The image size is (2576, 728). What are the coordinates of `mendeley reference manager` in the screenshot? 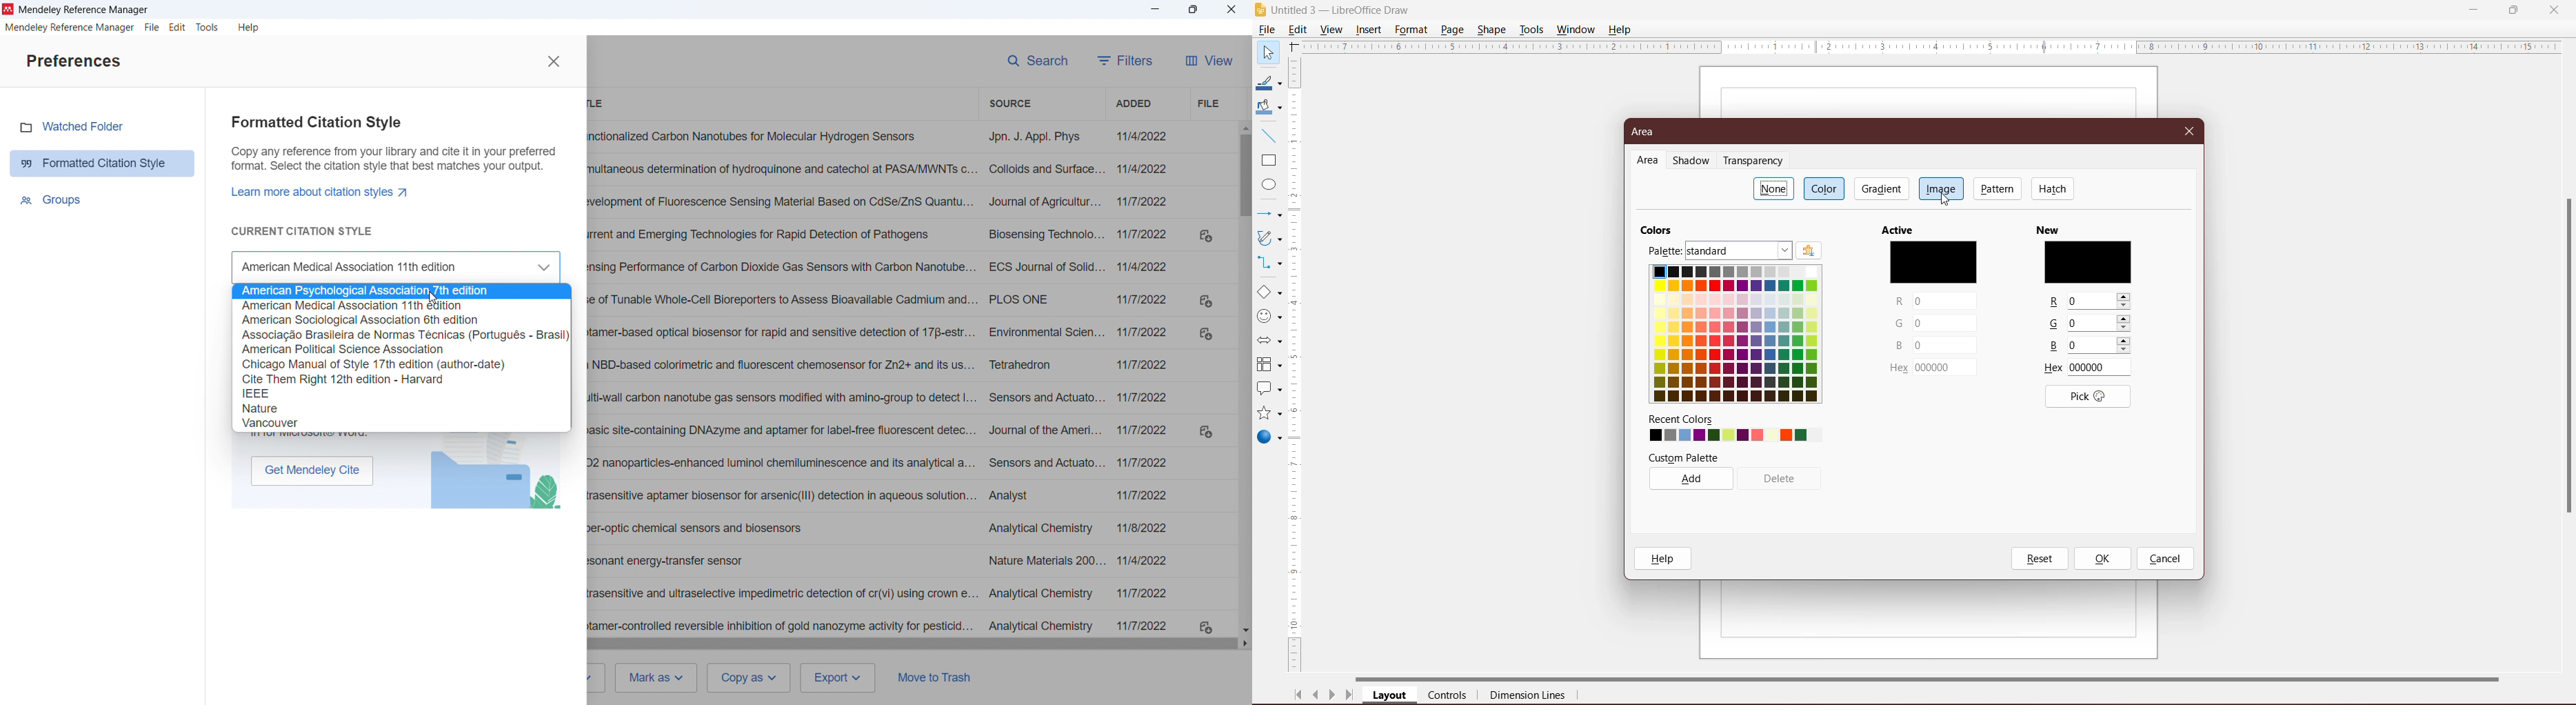 It's located at (69, 27).